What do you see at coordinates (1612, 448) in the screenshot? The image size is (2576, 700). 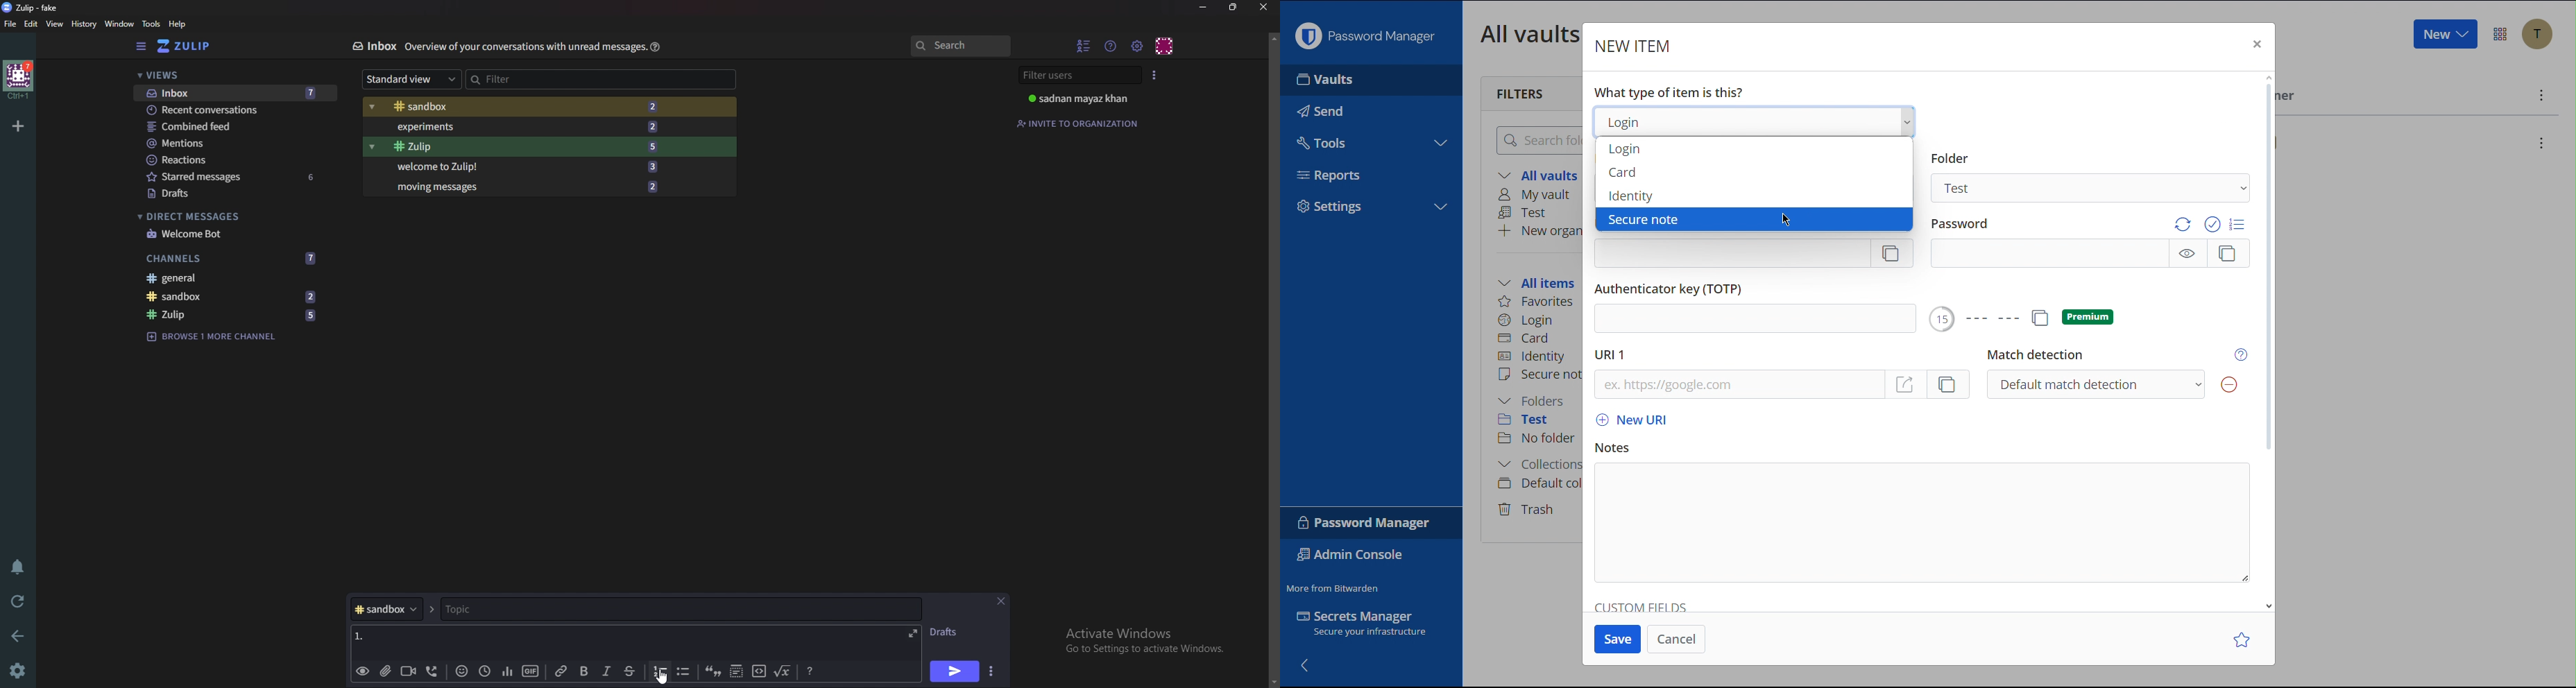 I see `Notes` at bounding box center [1612, 448].